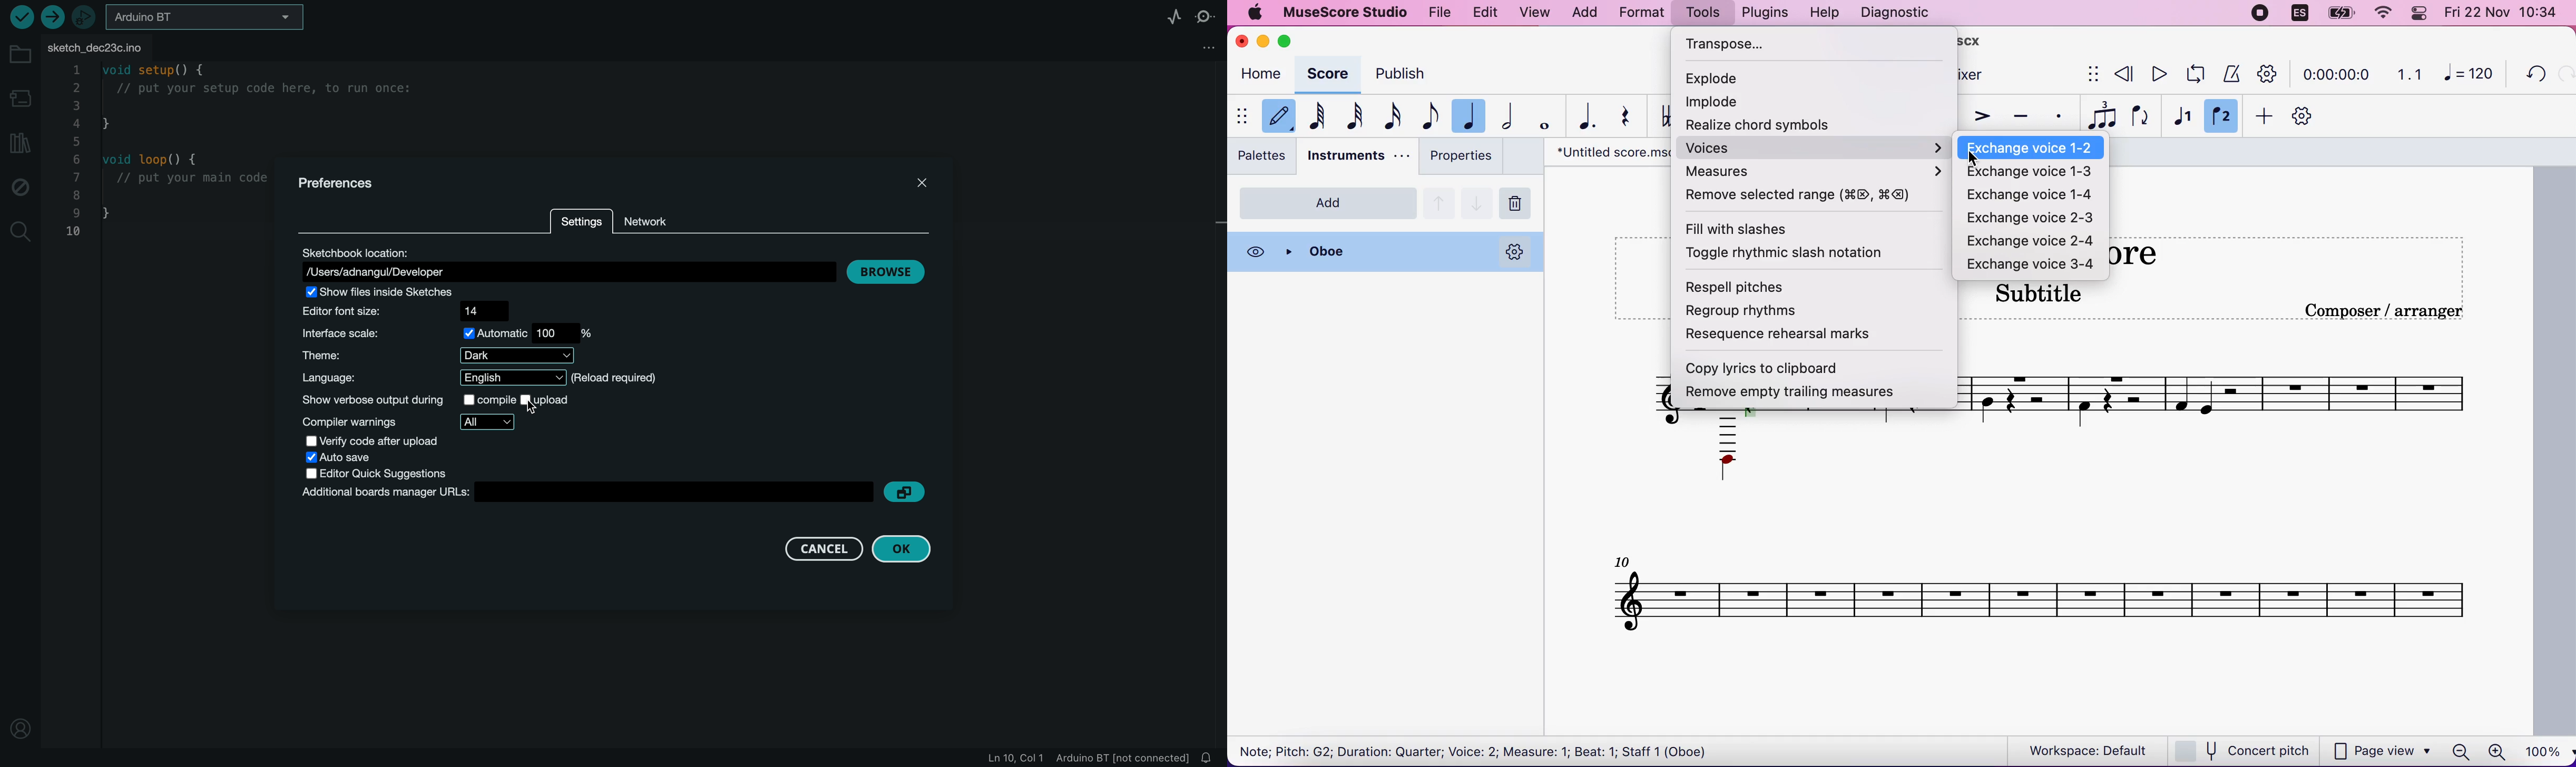 Image resolution: width=2576 pixels, height=784 pixels. Describe the element at coordinates (1464, 158) in the screenshot. I see `properties` at that location.